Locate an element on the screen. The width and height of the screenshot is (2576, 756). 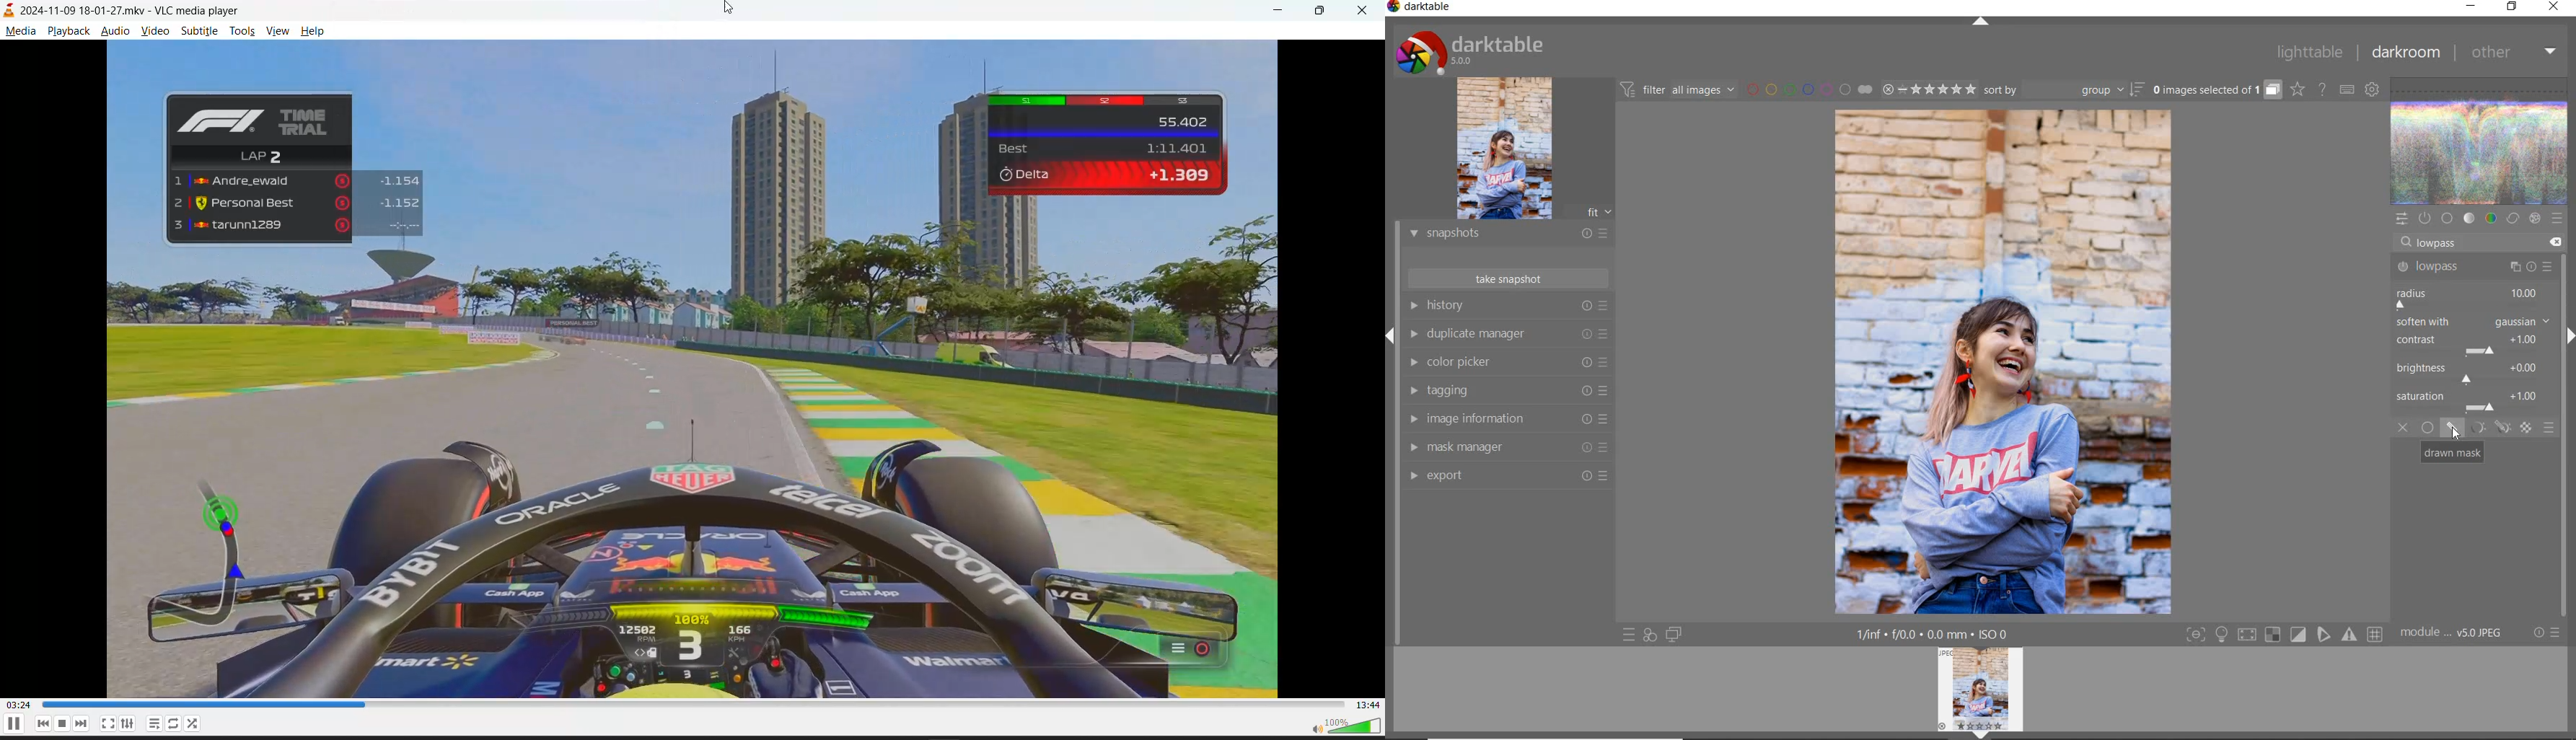
quick access to presets is located at coordinates (1630, 634).